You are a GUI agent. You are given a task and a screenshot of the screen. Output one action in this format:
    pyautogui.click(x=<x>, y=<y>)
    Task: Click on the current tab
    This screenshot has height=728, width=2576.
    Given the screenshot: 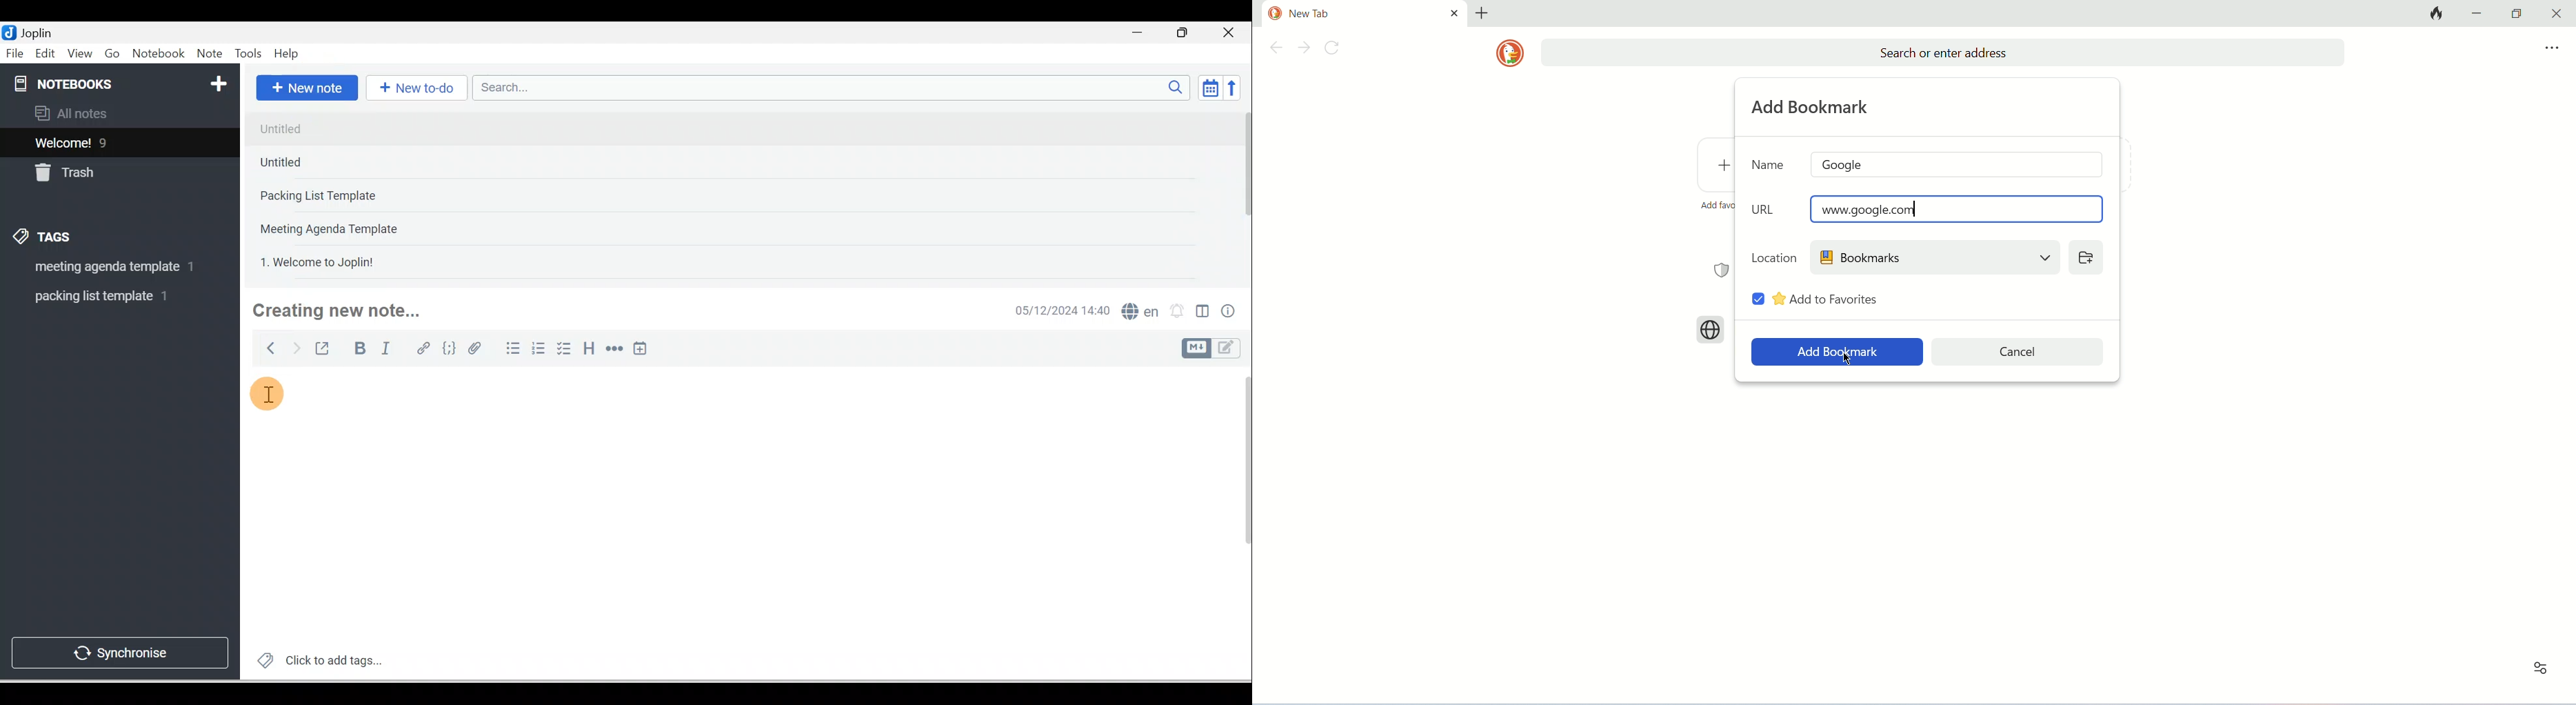 What is the action you would take?
    pyautogui.click(x=1350, y=14)
    